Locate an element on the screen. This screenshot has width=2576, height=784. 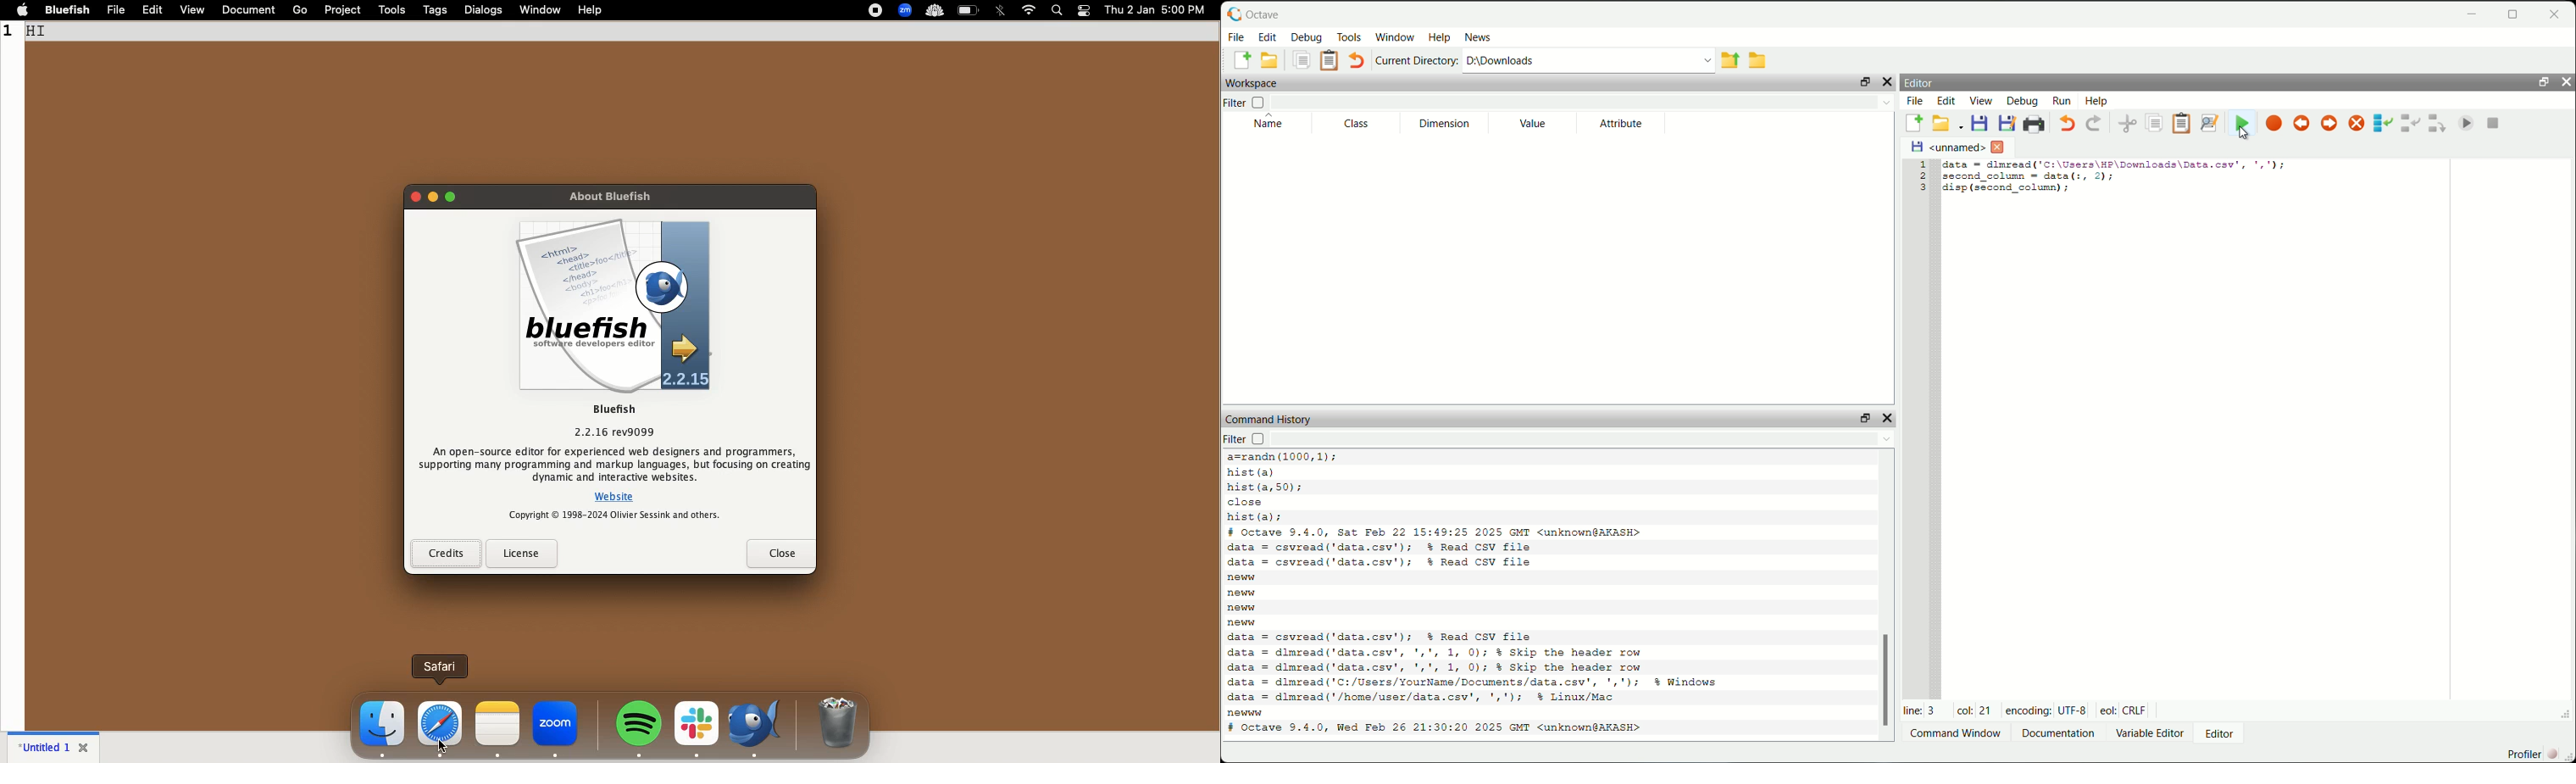
expand is located at coordinates (2563, 714).